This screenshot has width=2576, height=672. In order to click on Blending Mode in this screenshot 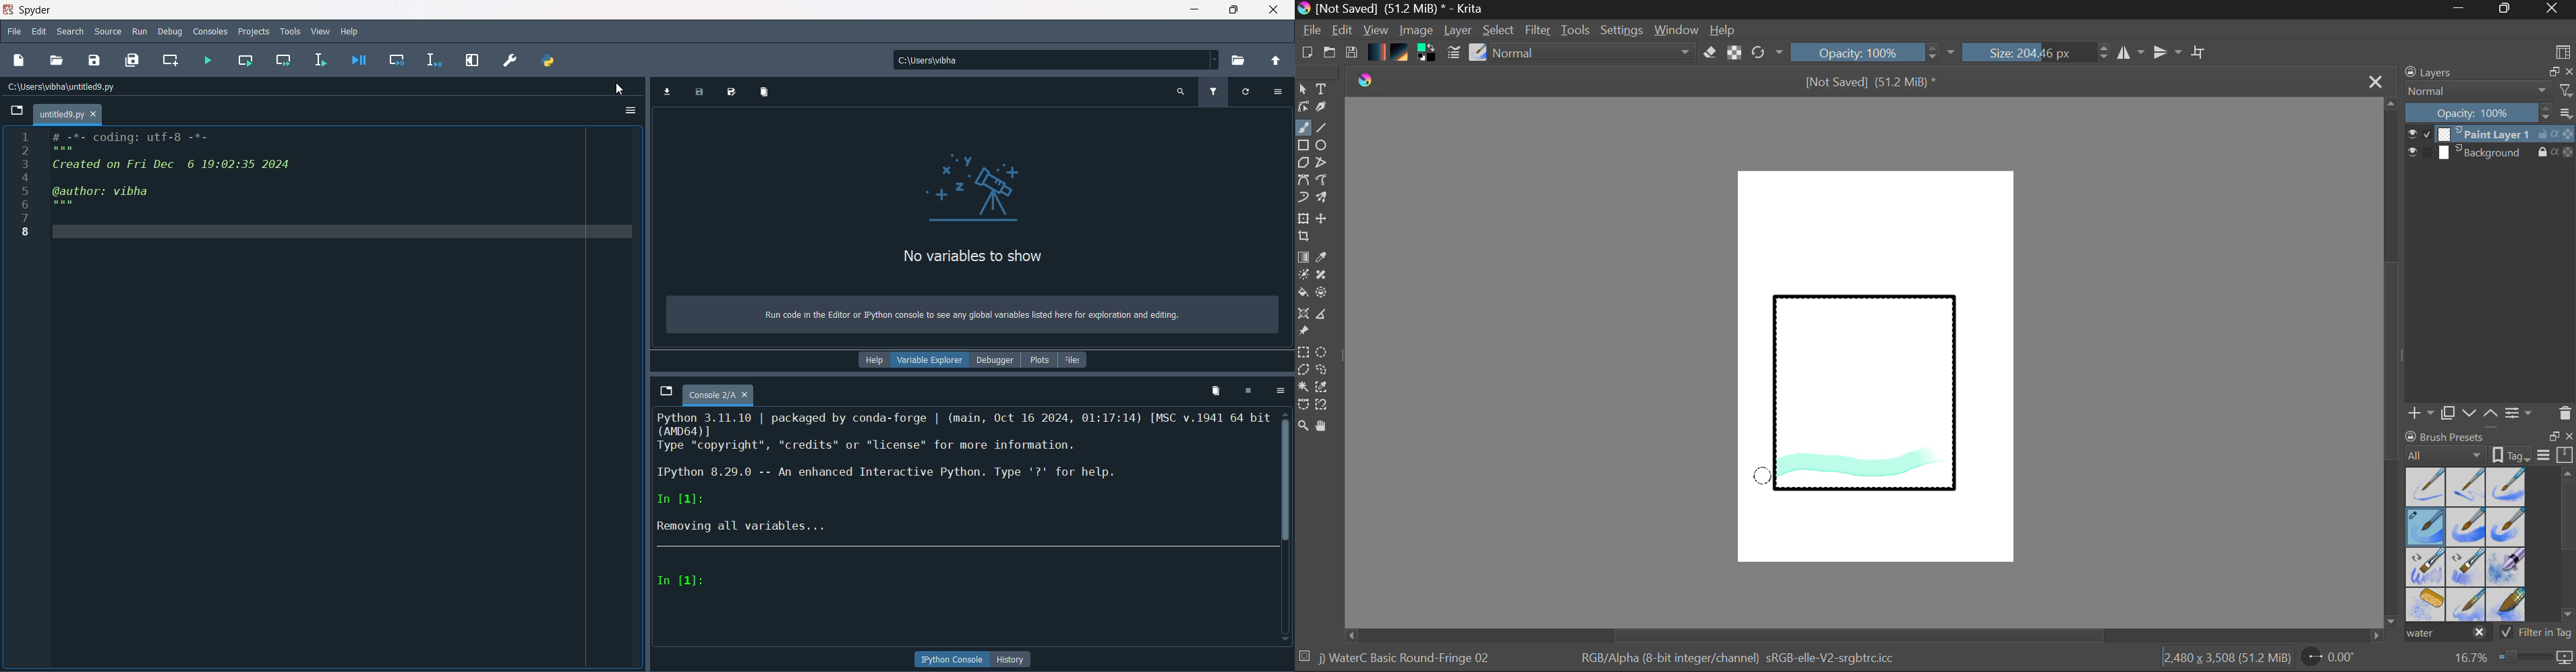, I will do `click(2490, 91)`.